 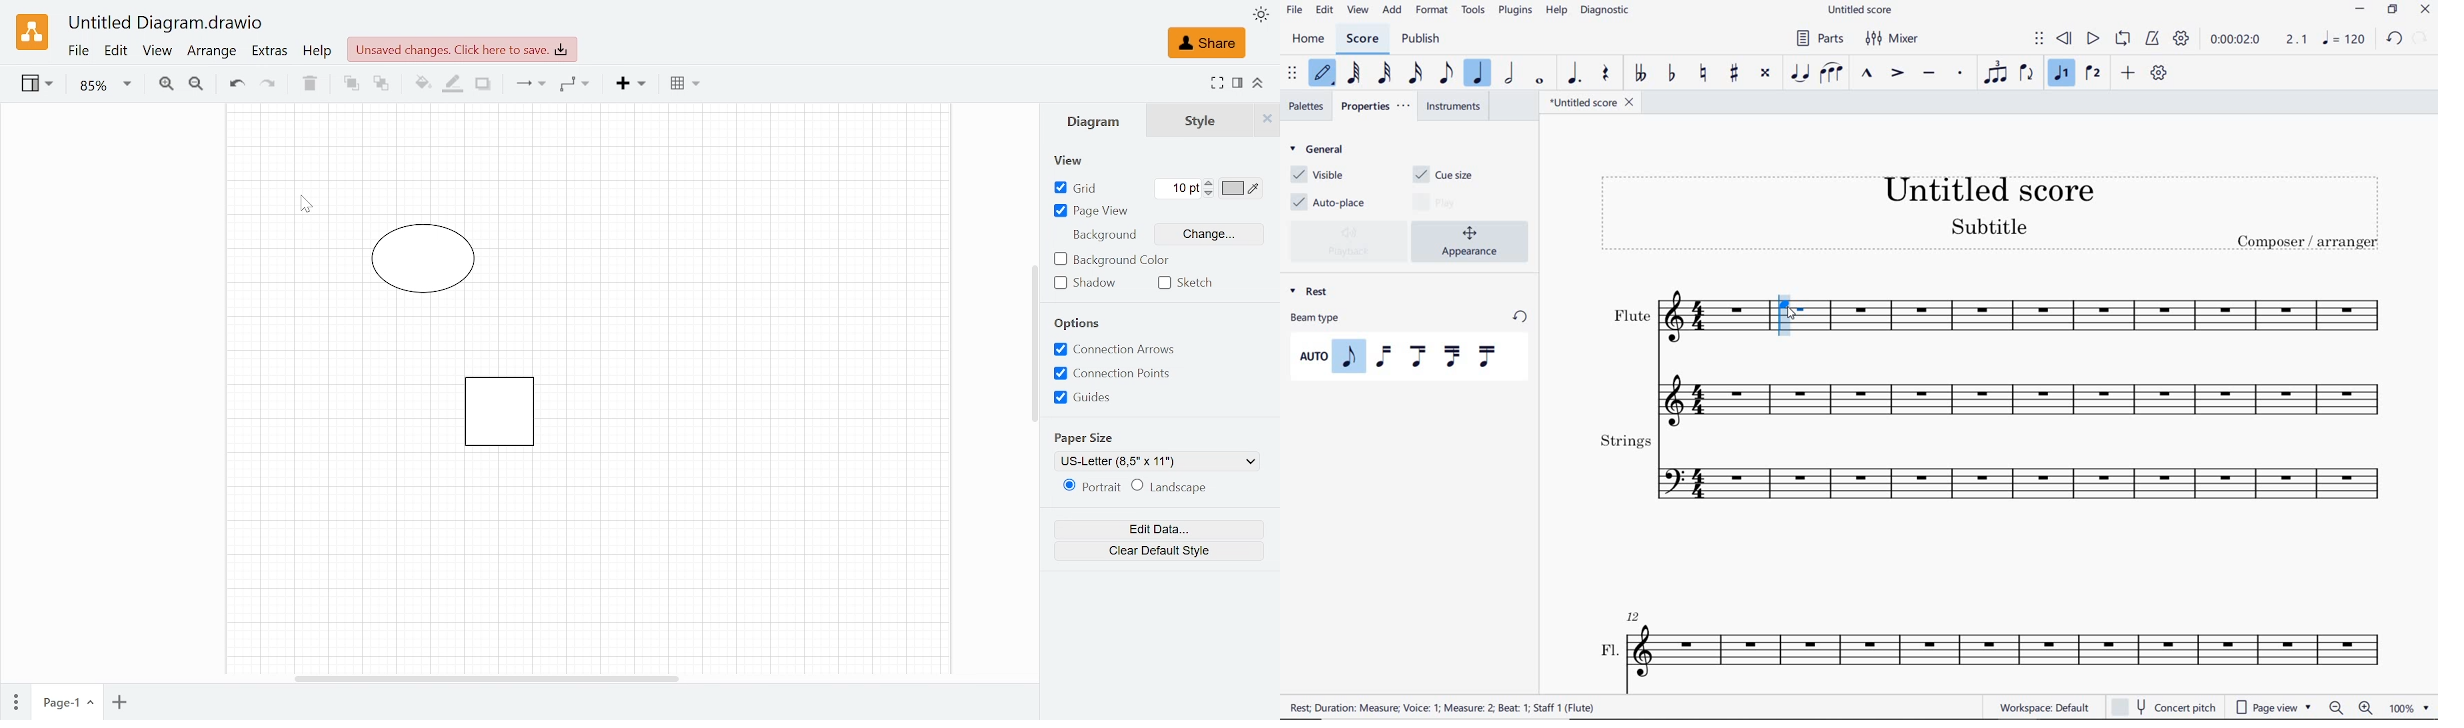 I want to click on PLAYBACK, so click(x=1350, y=241).